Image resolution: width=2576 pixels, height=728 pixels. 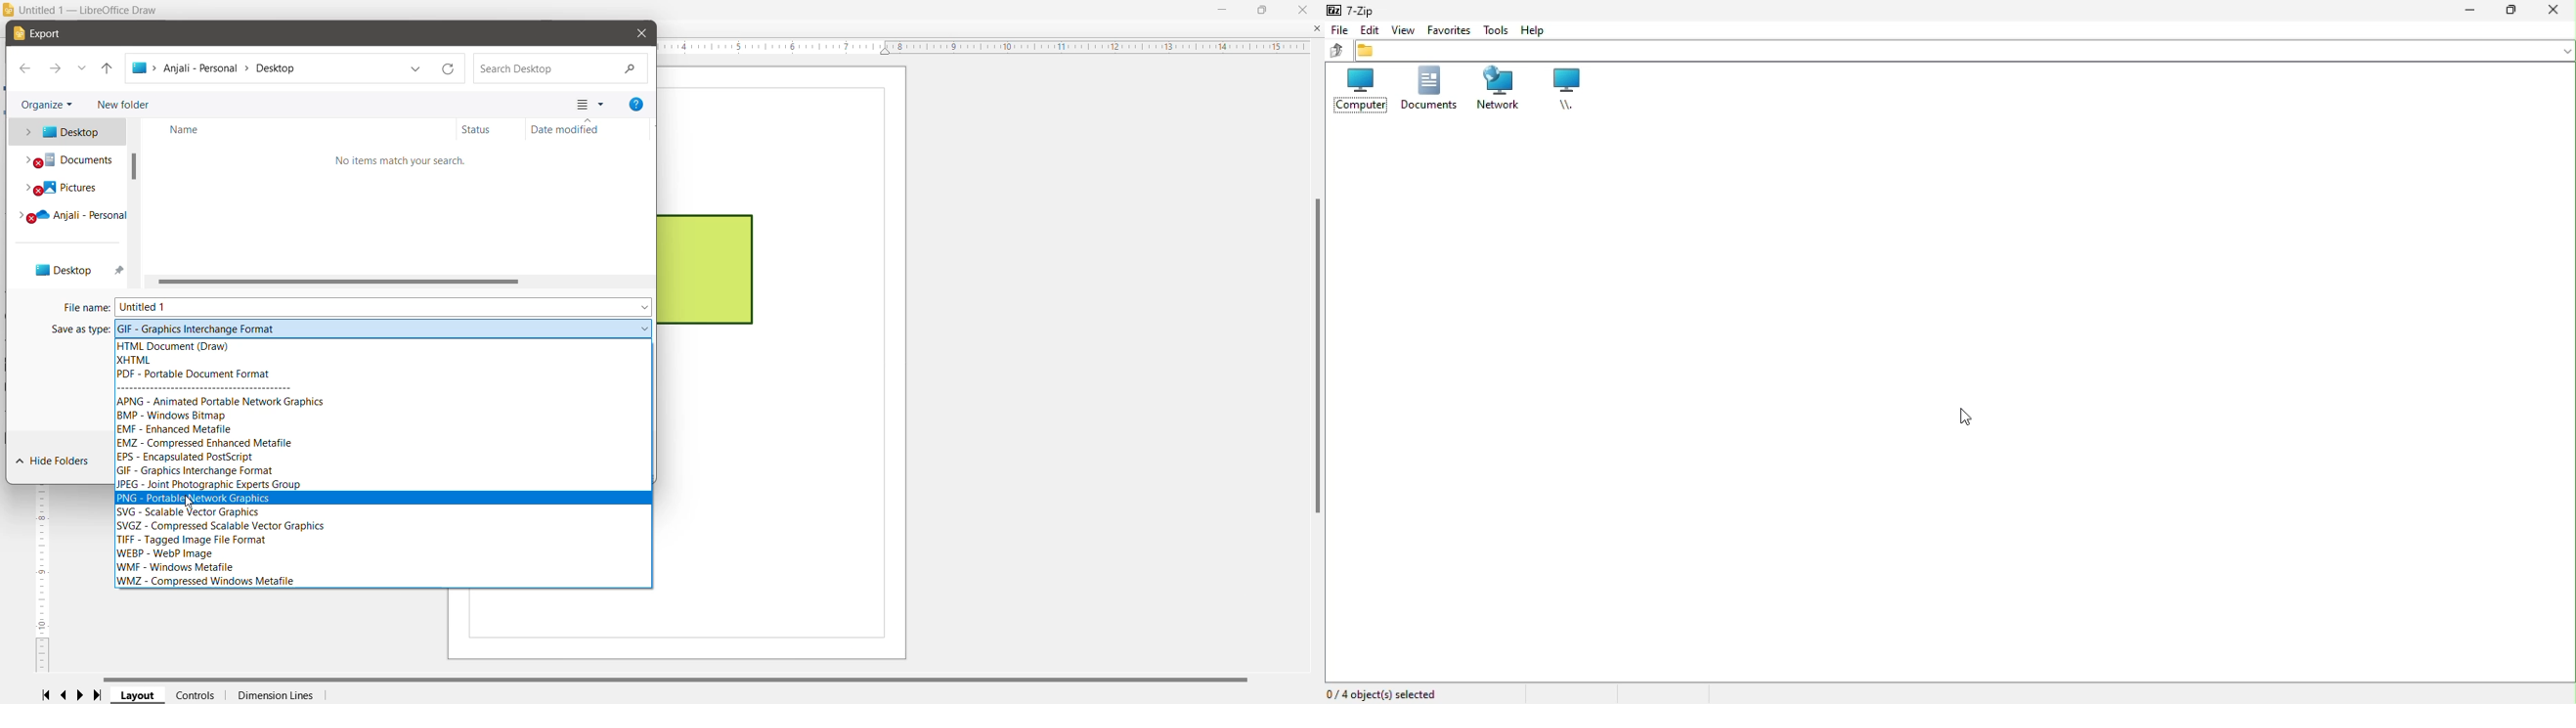 I want to click on Contents view in the selected location, so click(x=404, y=208).